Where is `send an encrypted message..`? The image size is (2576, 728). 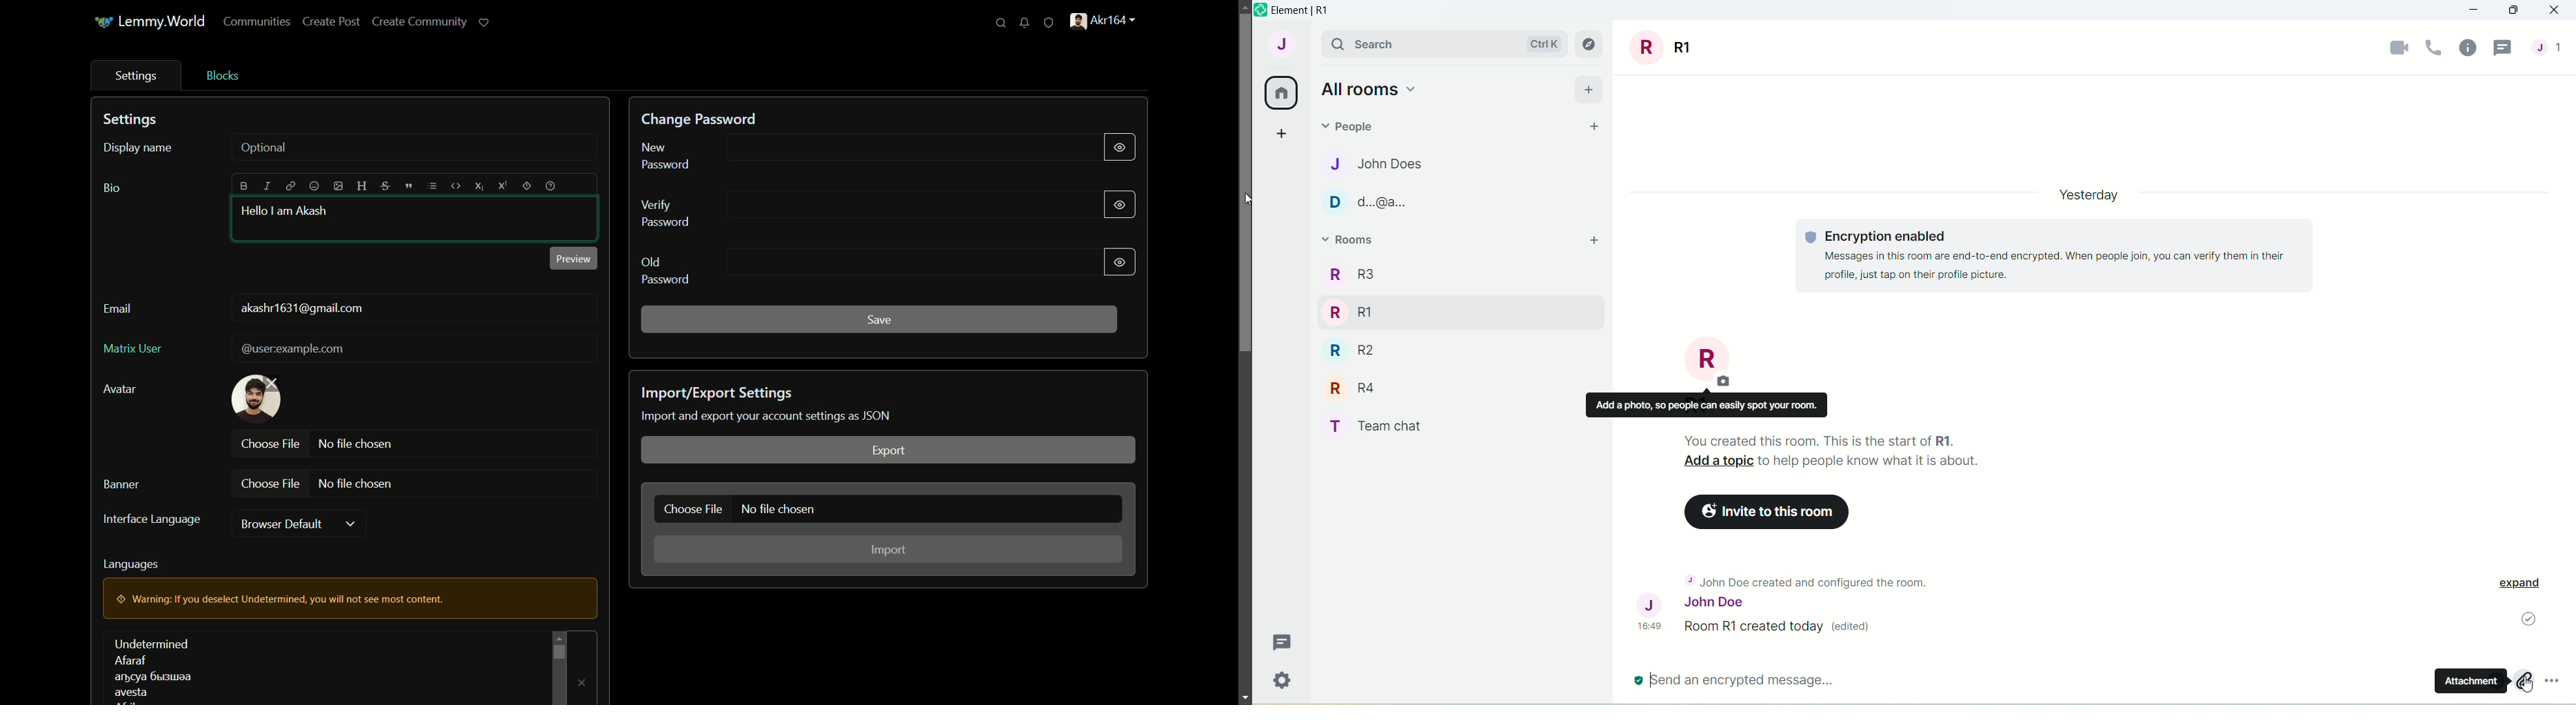
send an encrypted message.. is located at coordinates (1735, 679).